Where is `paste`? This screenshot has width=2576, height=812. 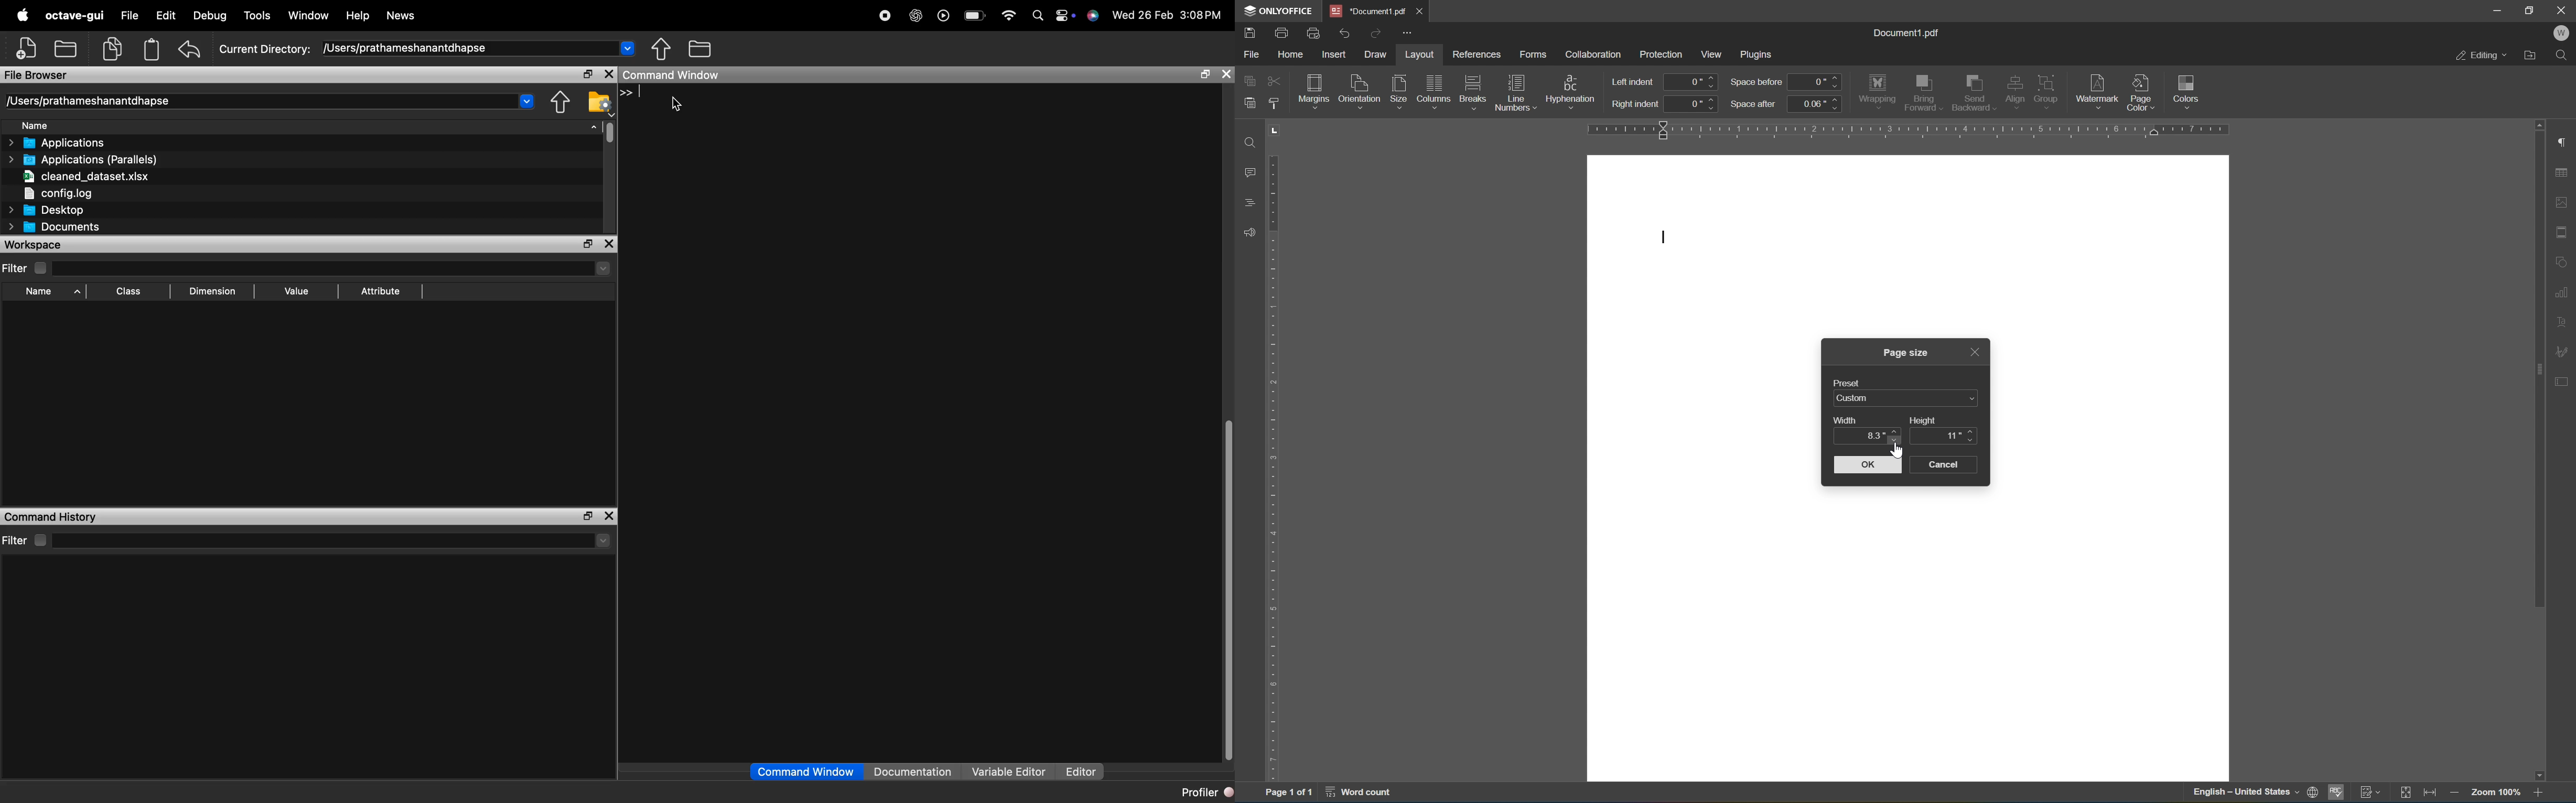
paste is located at coordinates (1249, 102).